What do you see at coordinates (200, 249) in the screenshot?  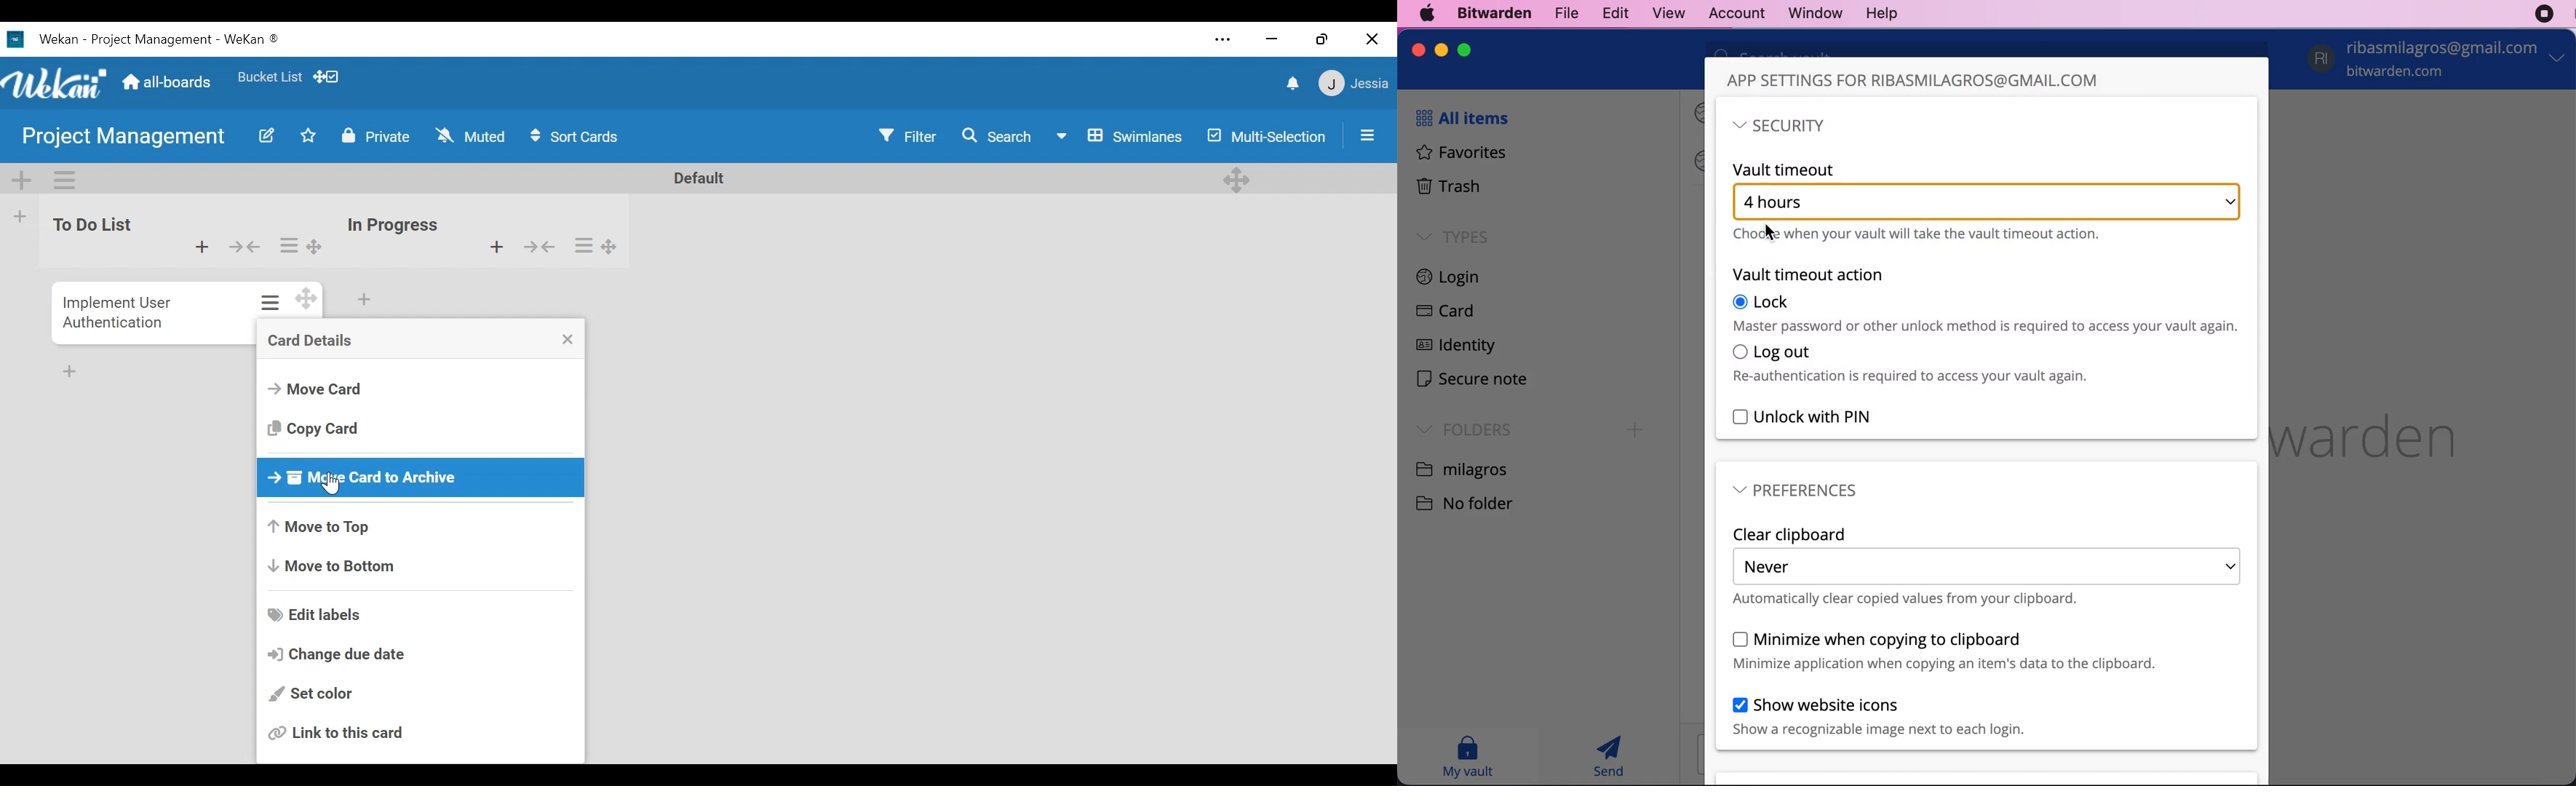 I see `add` at bounding box center [200, 249].